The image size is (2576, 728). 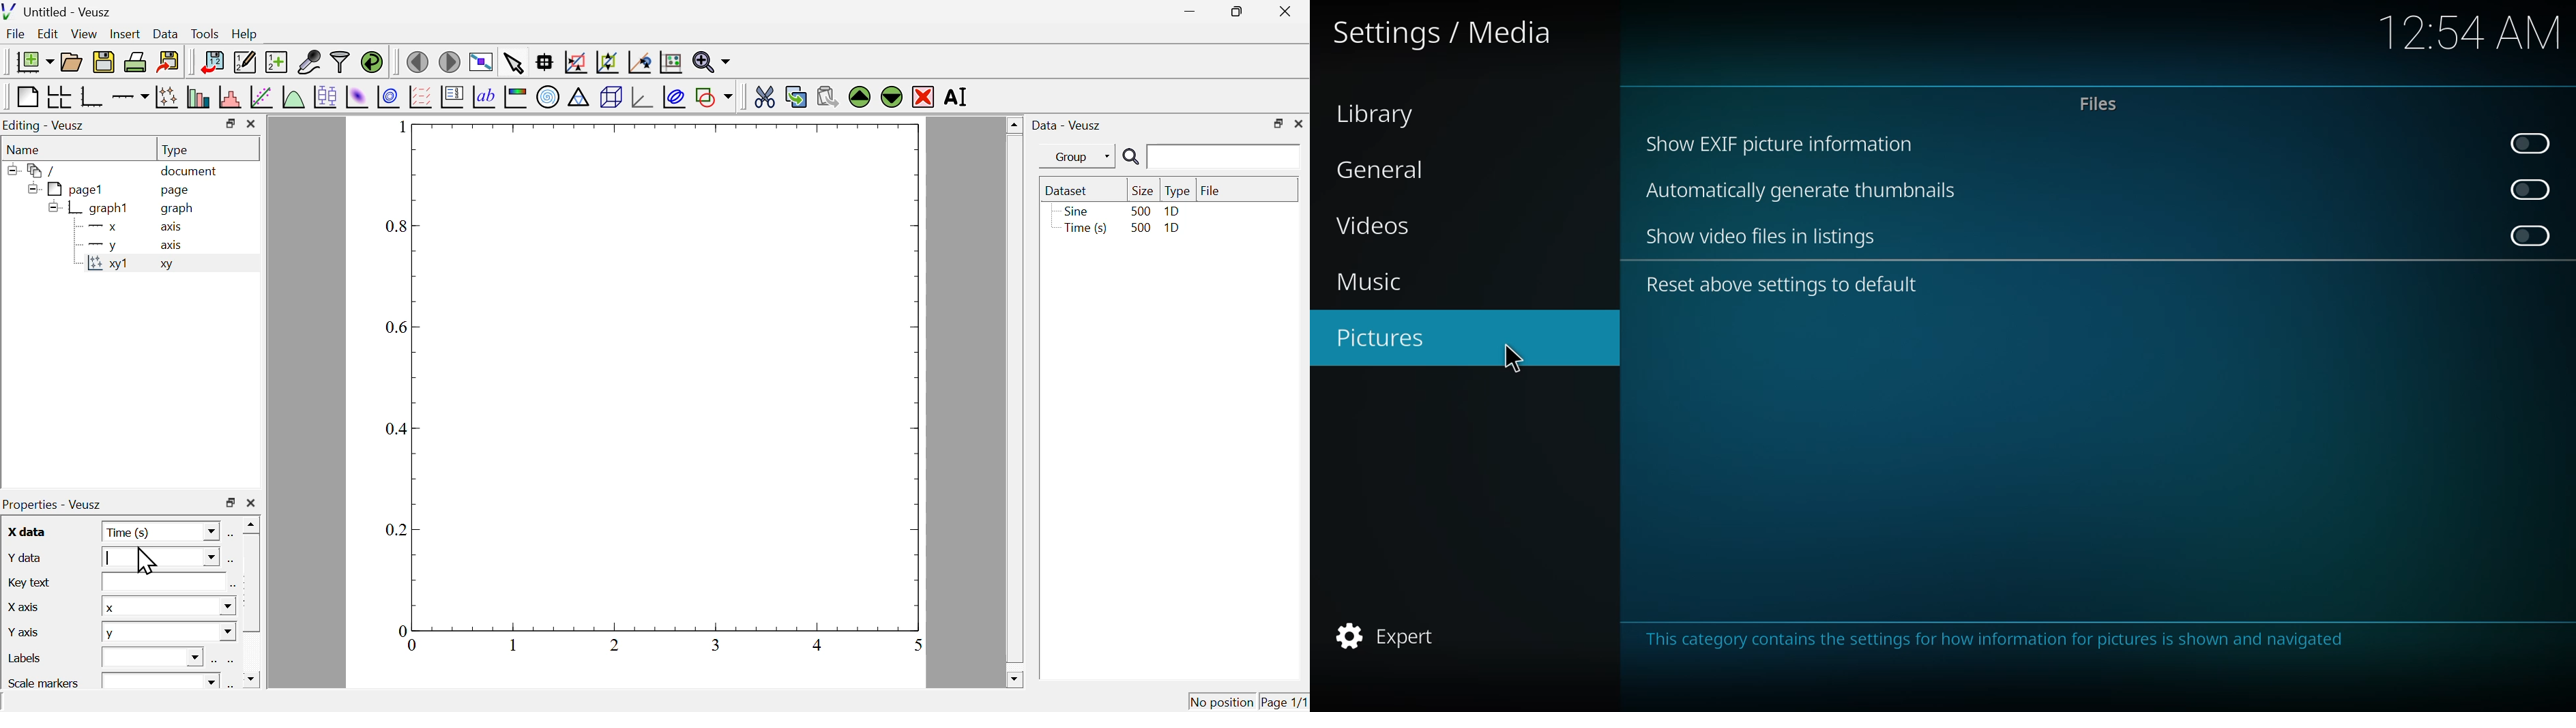 I want to click on xy, so click(x=171, y=267).